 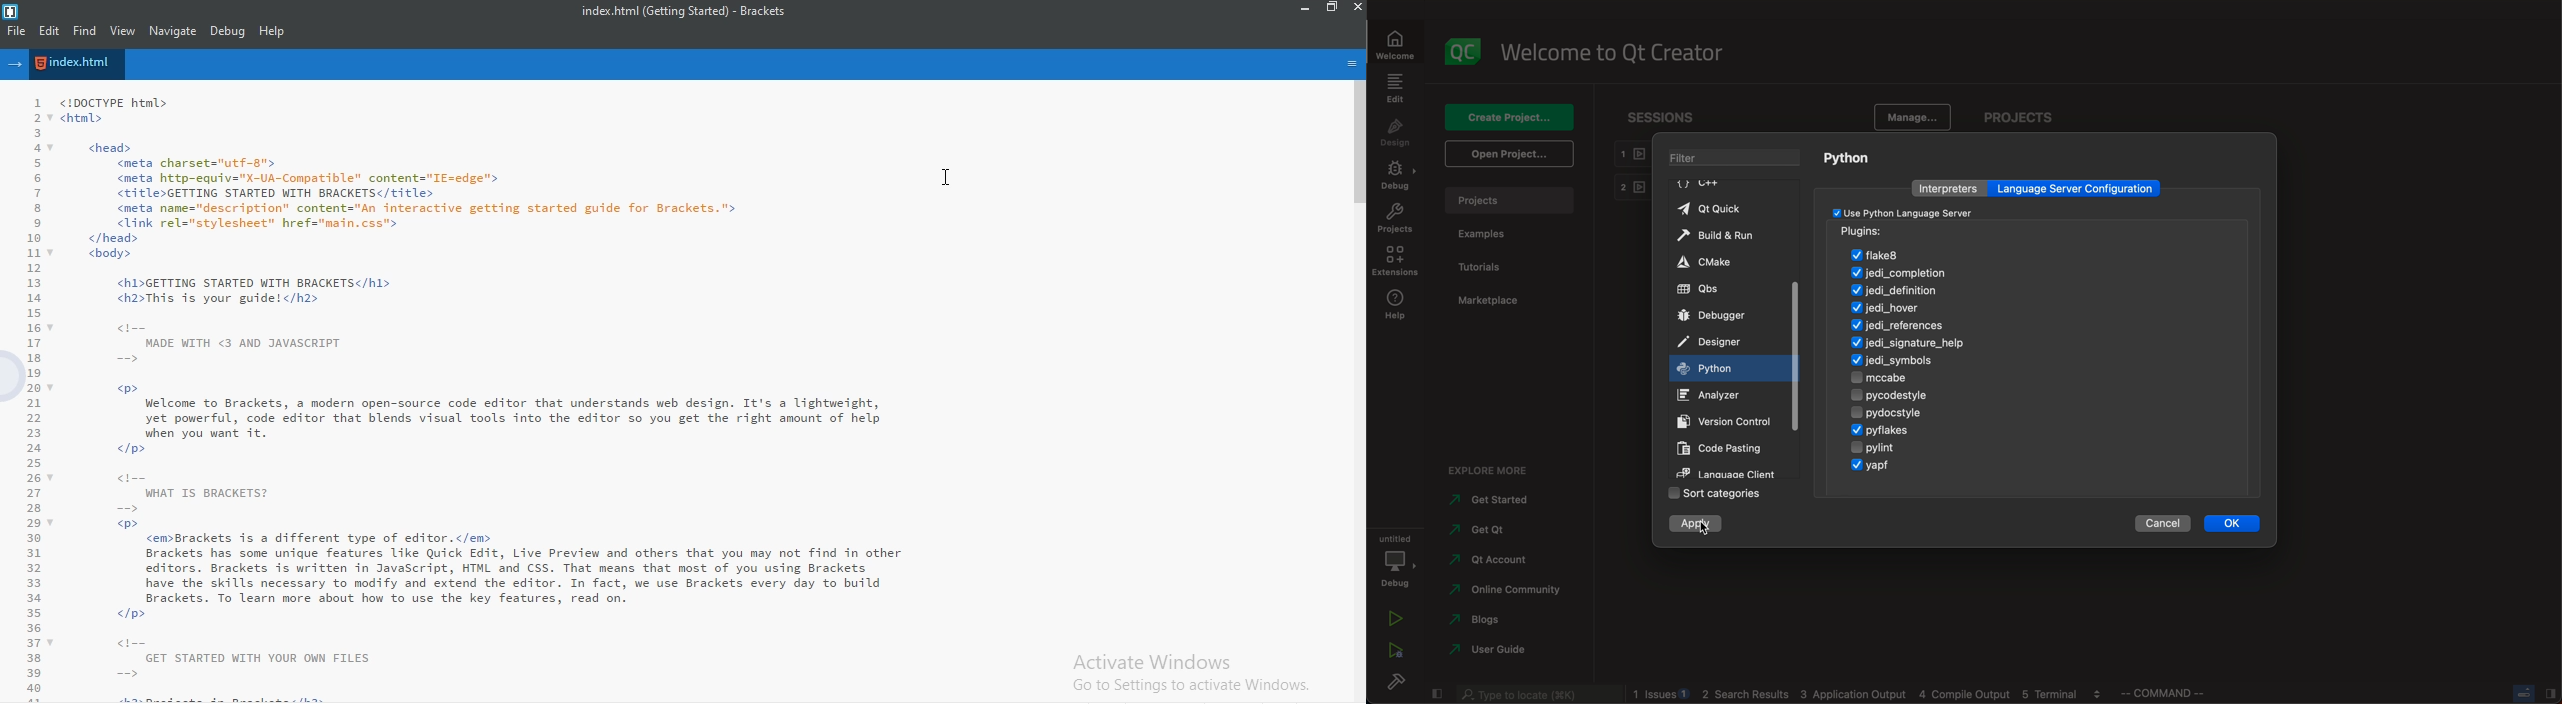 I want to click on explore, so click(x=1489, y=473).